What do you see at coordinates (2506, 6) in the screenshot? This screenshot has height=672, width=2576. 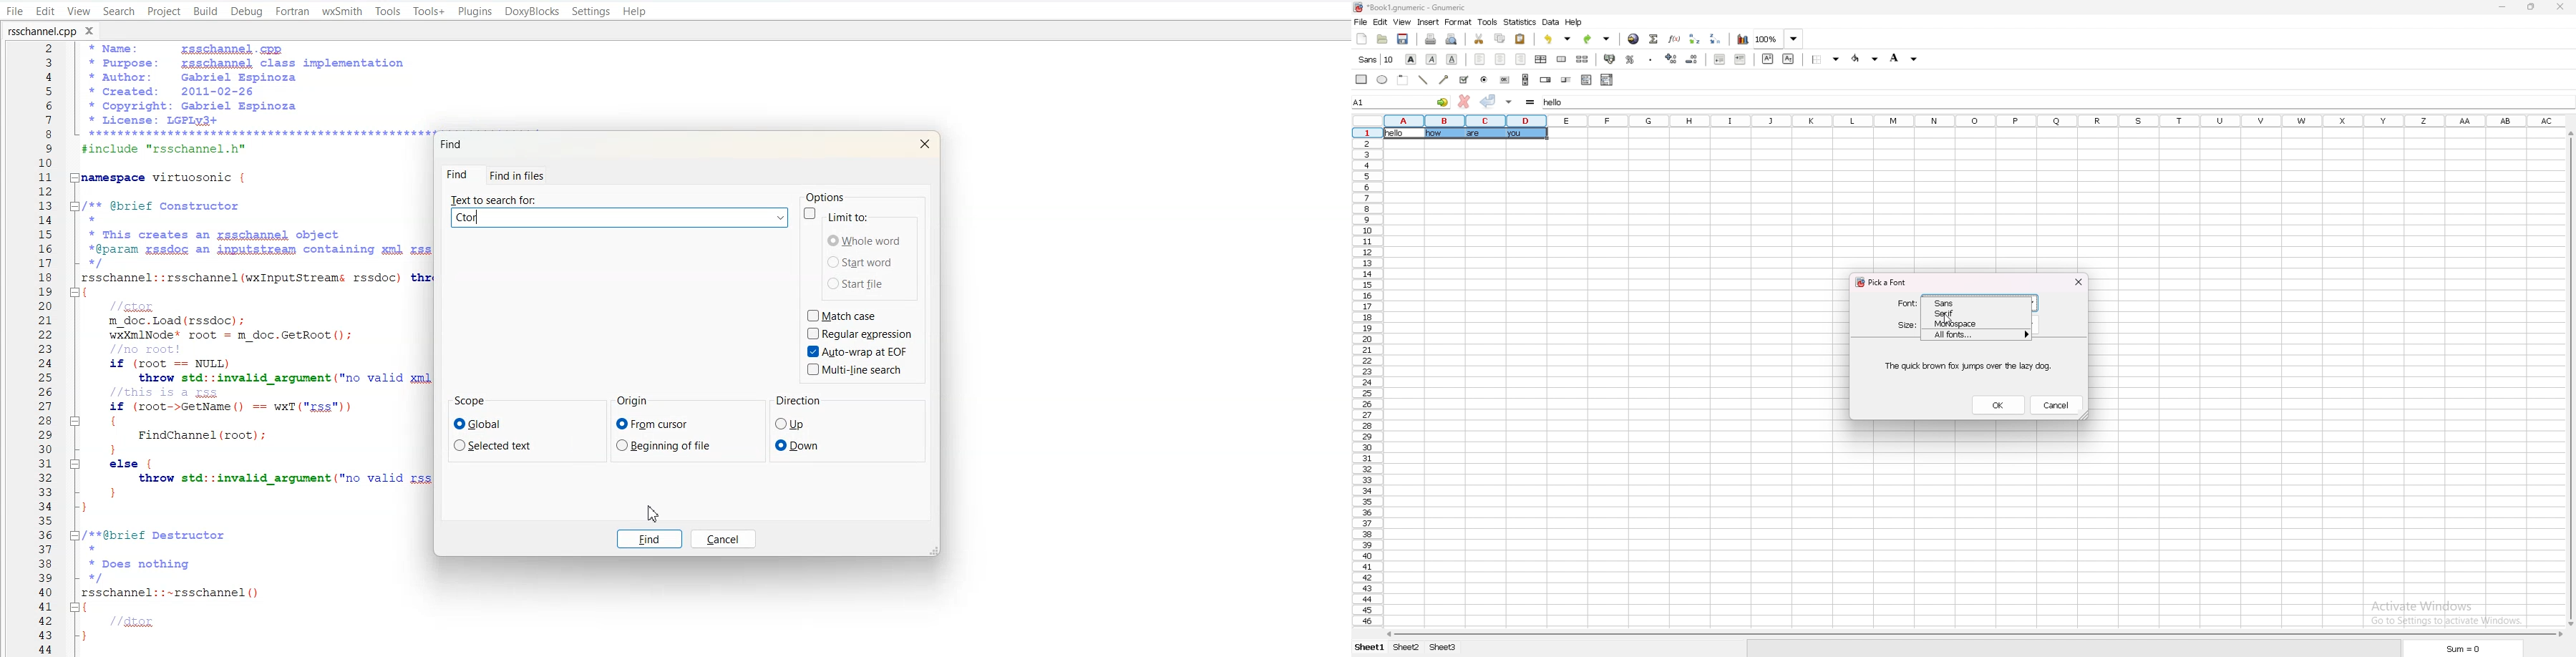 I see `minimize` at bounding box center [2506, 6].